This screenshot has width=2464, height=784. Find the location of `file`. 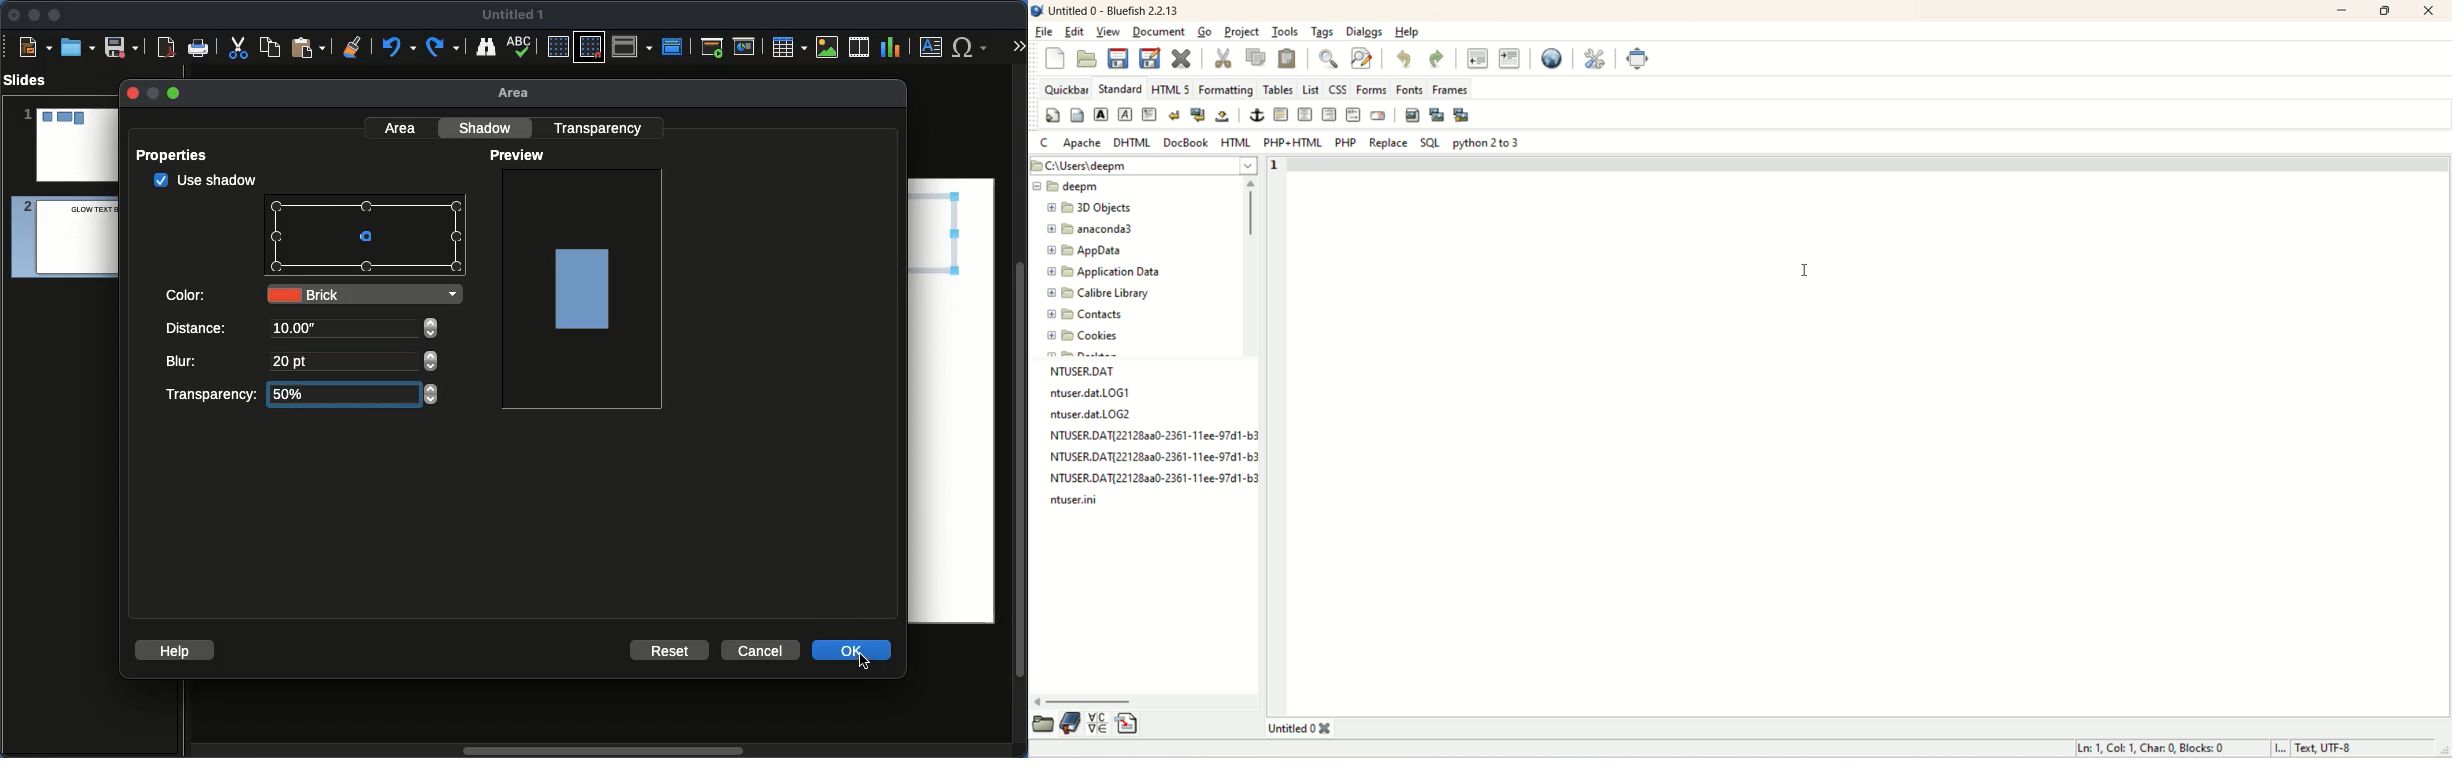

file is located at coordinates (1044, 31).